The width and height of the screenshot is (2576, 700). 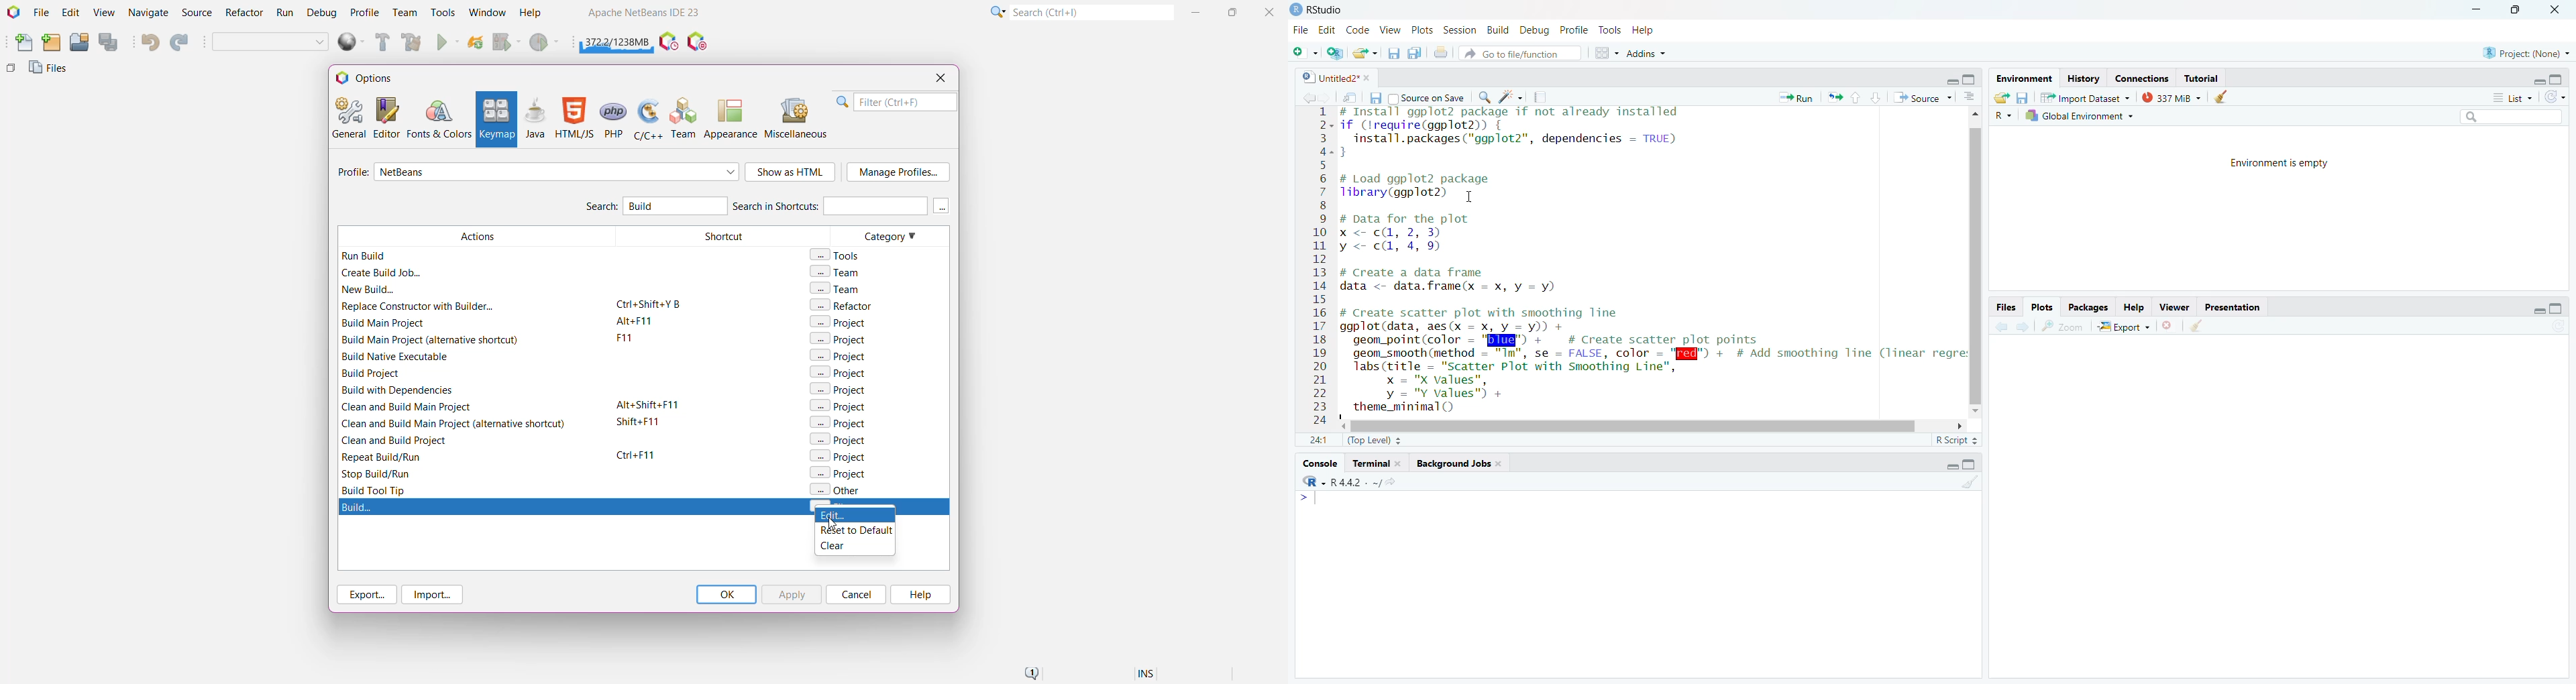 I want to click on workspace pane, so click(x=1609, y=52).